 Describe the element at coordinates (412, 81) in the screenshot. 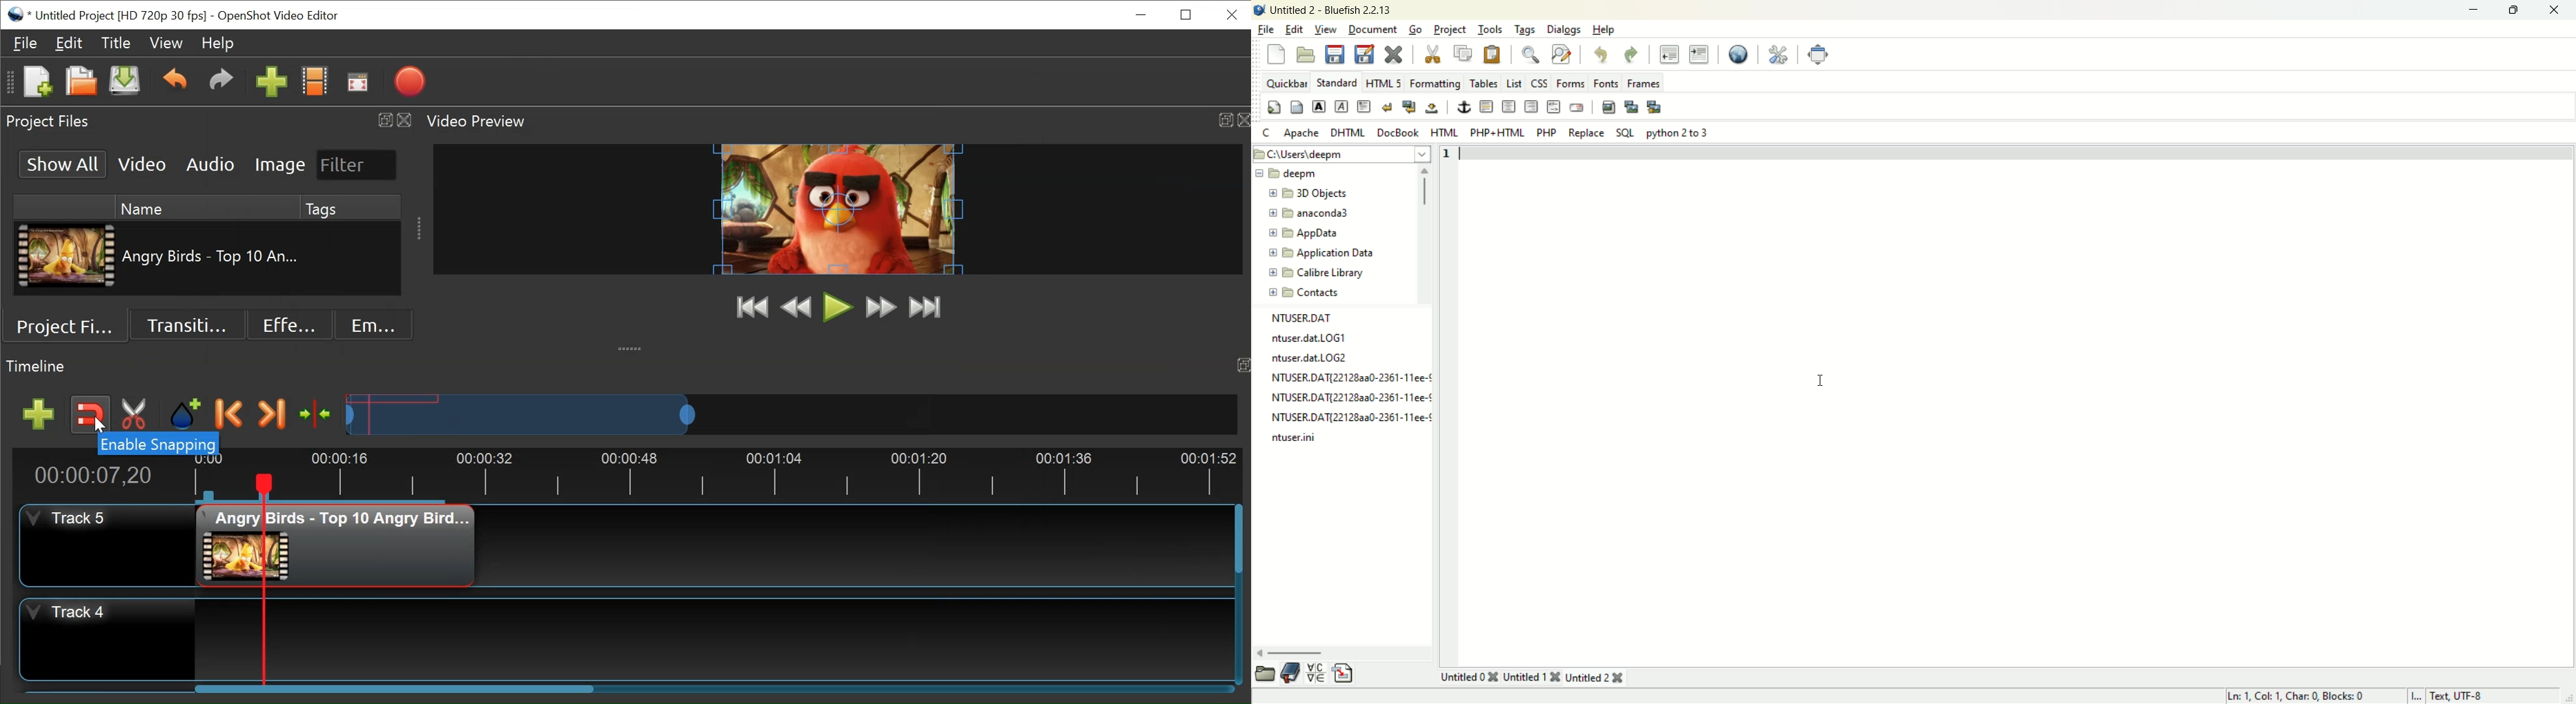

I see `Export Video` at that location.